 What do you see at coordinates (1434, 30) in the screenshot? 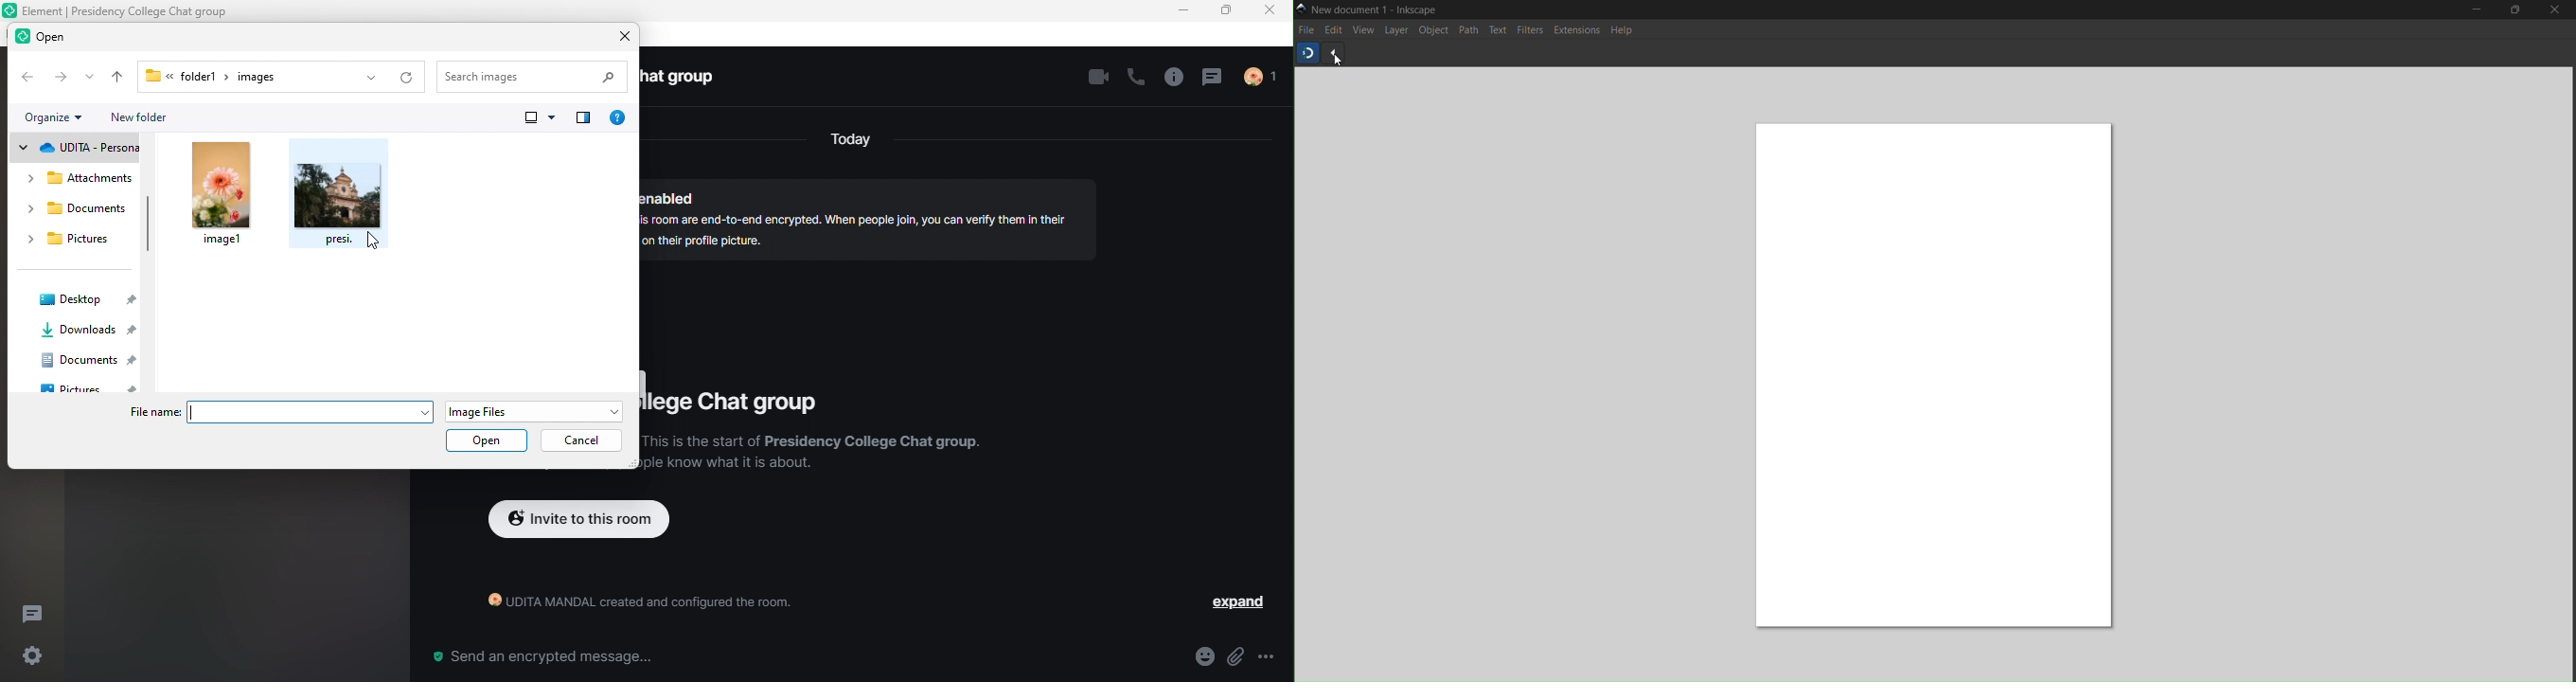
I see `object` at bounding box center [1434, 30].